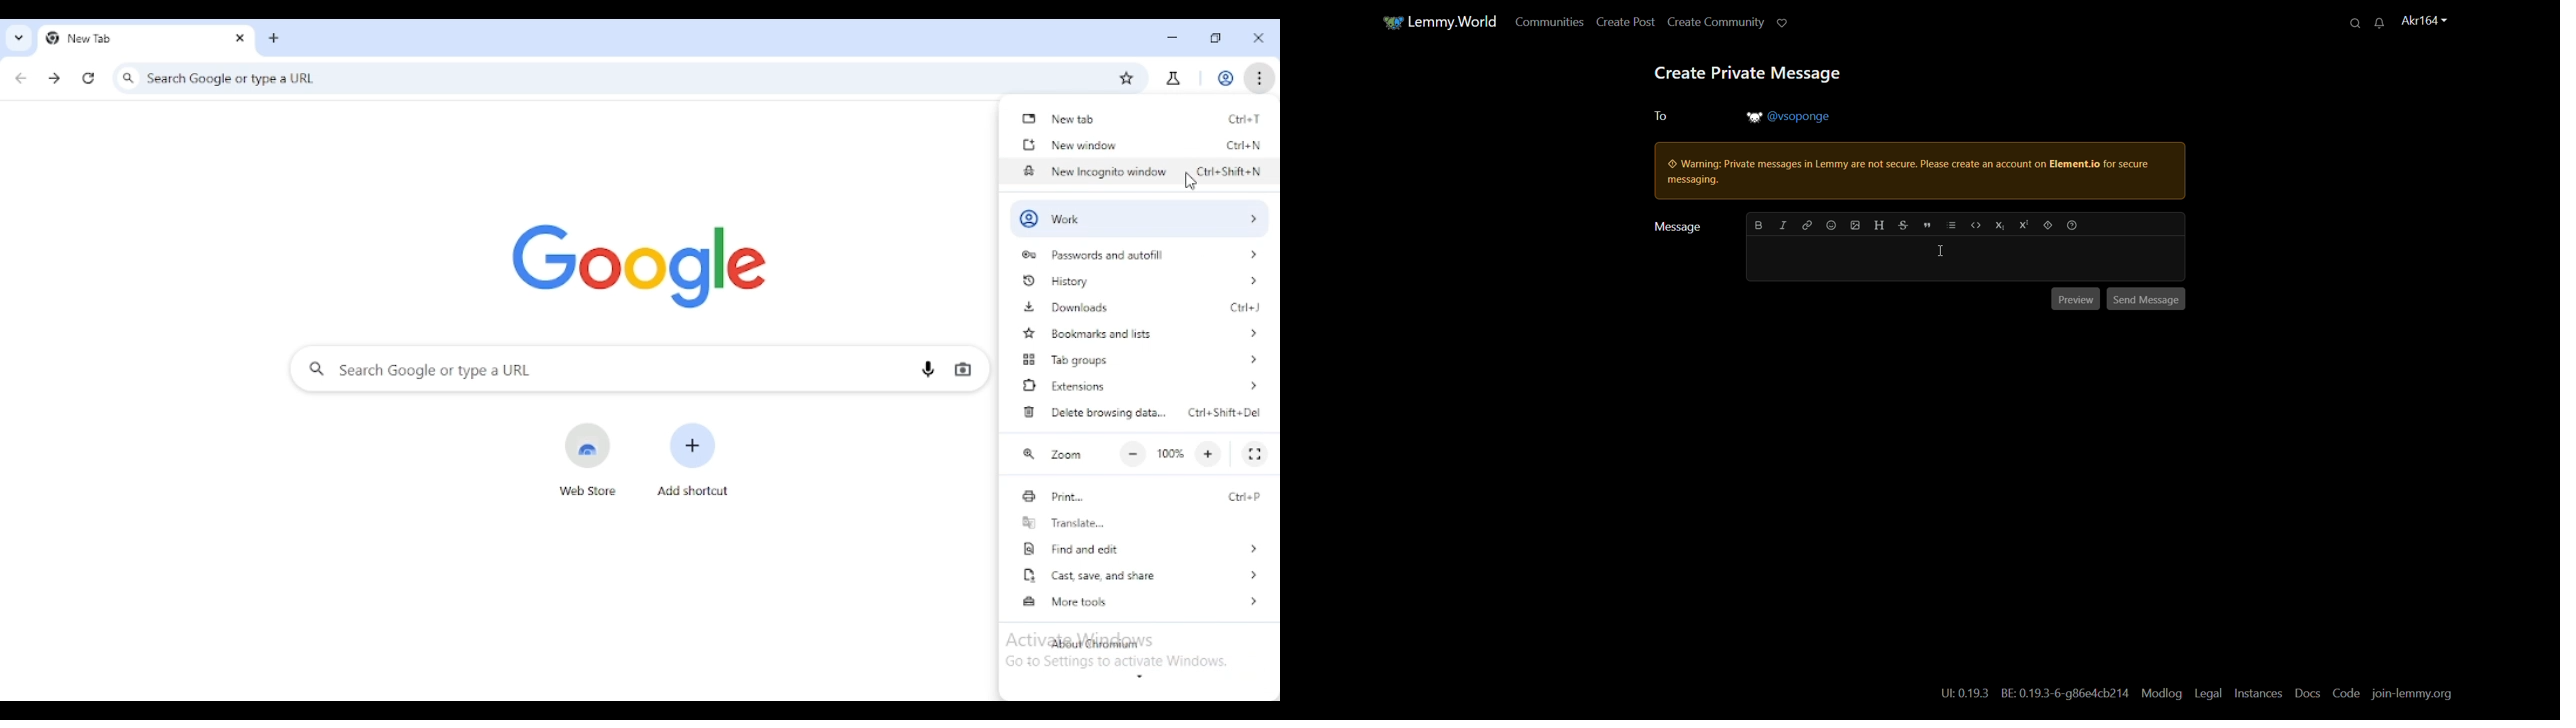  What do you see at coordinates (638, 264) in the screenshot?
I see `google` at bounding box center [638, 264].